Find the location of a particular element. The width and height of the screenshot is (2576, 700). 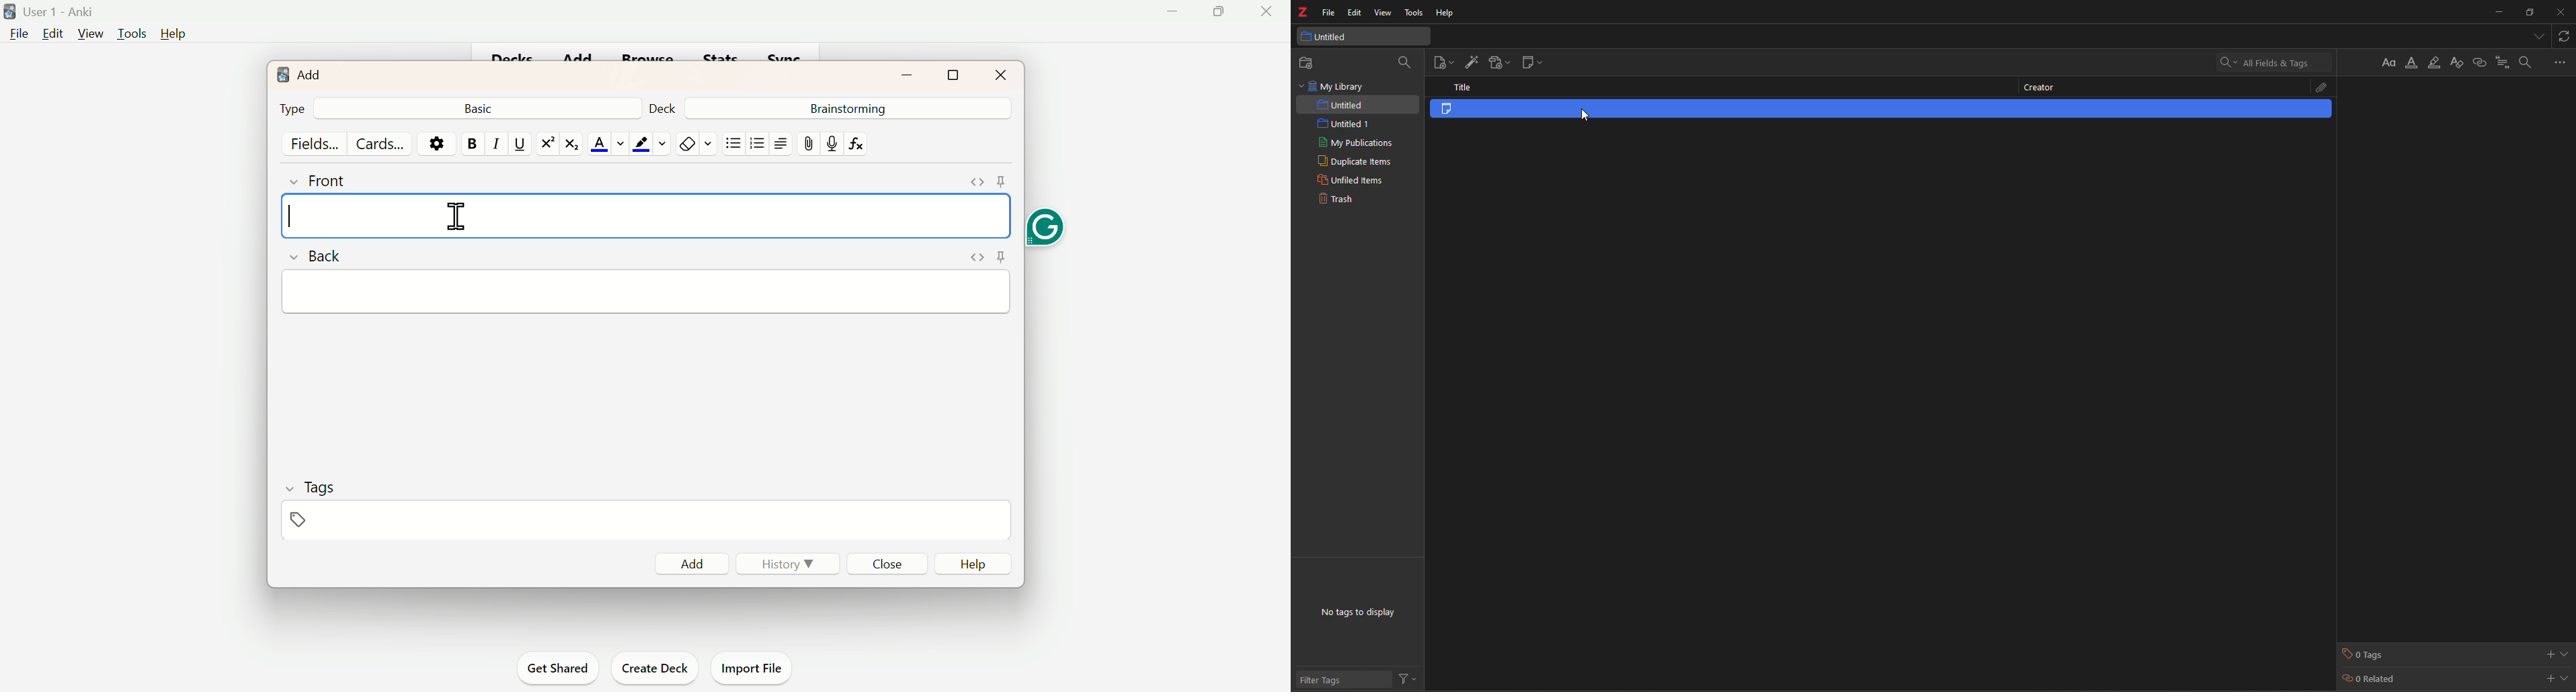

close is located at coordinates (2561, 12).